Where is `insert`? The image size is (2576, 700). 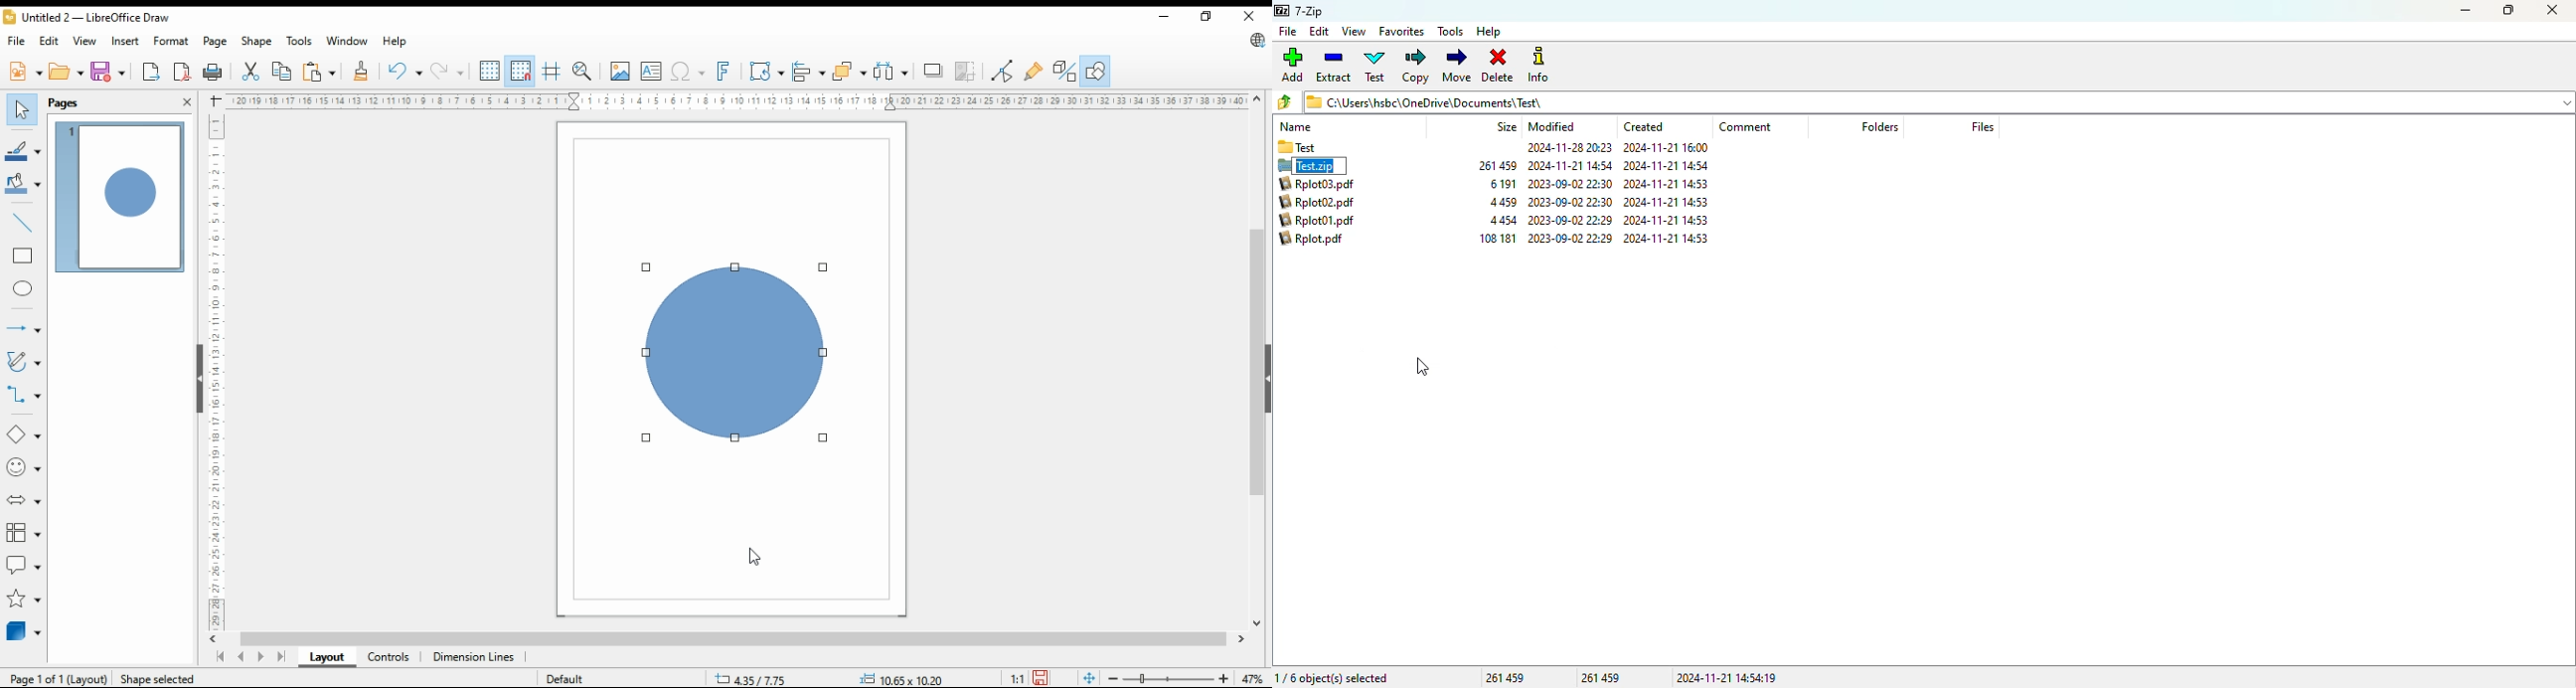 insert is located at coordinates (125, 41).